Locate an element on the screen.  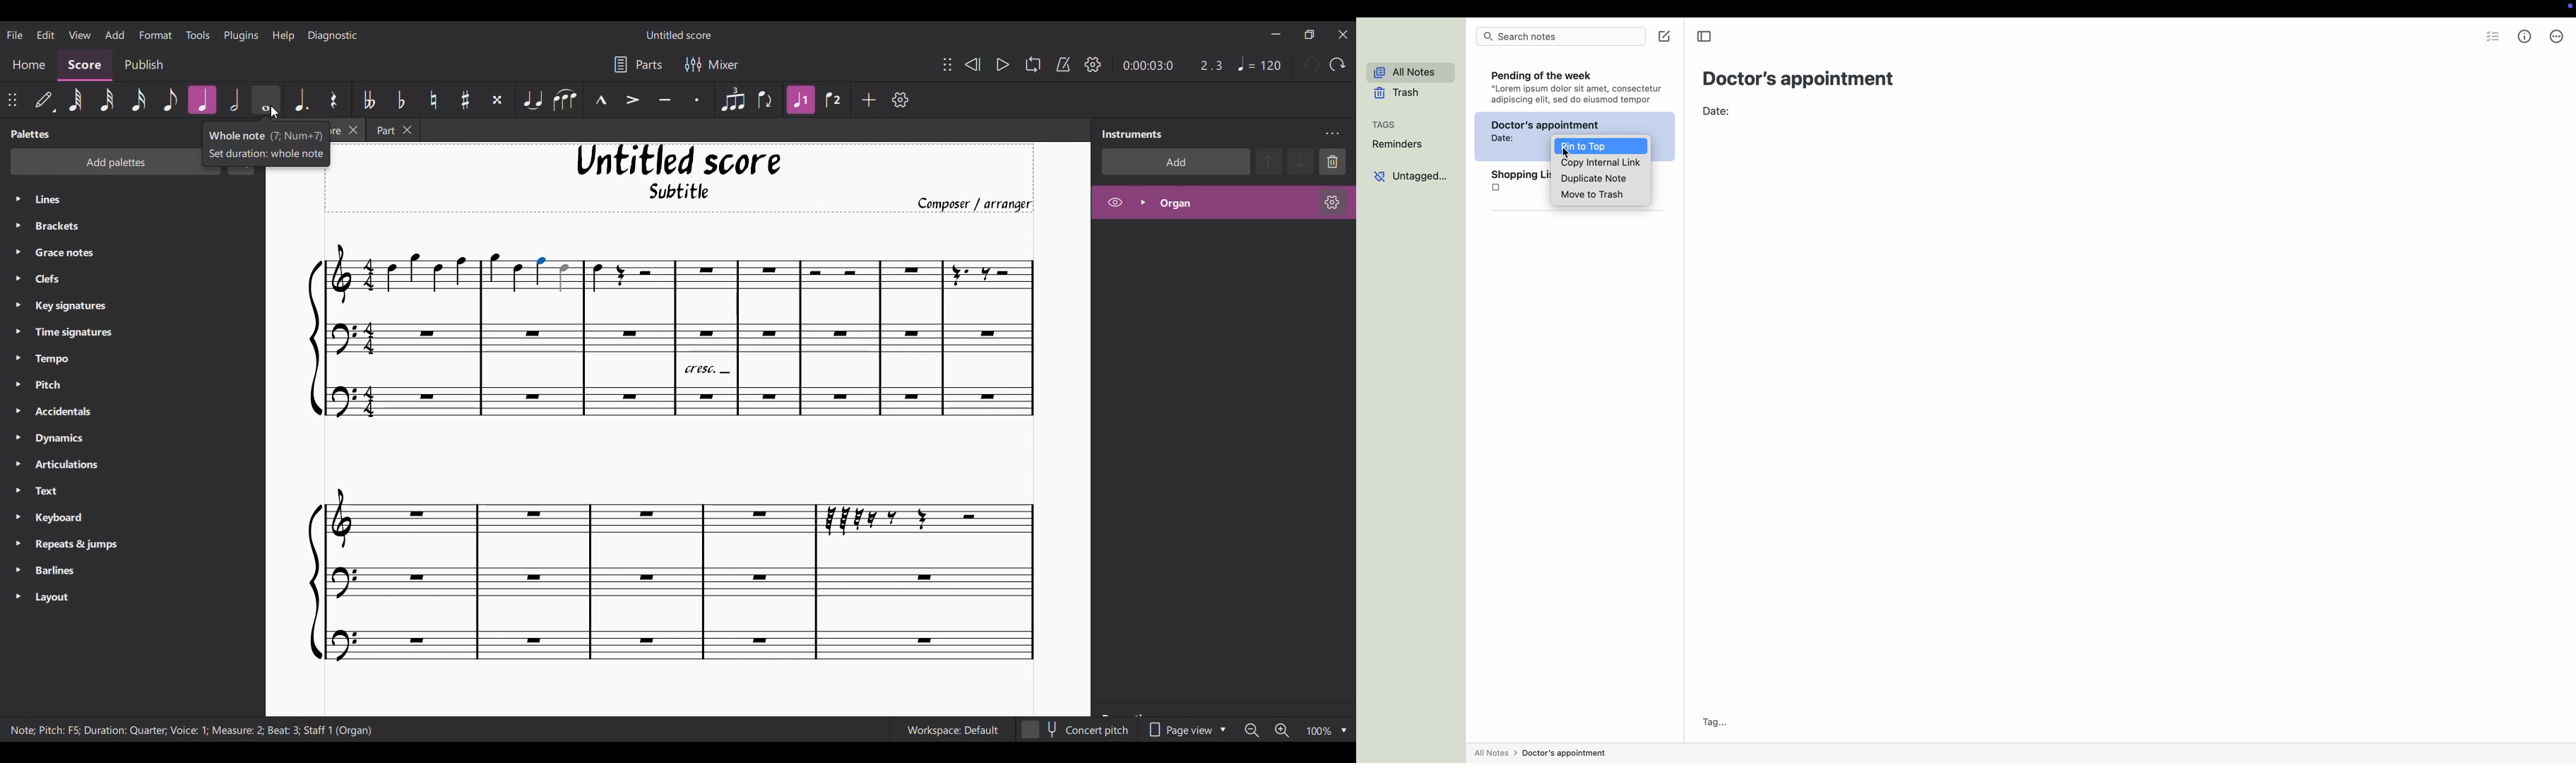
Metronome is located at coordinates (1063, 64).